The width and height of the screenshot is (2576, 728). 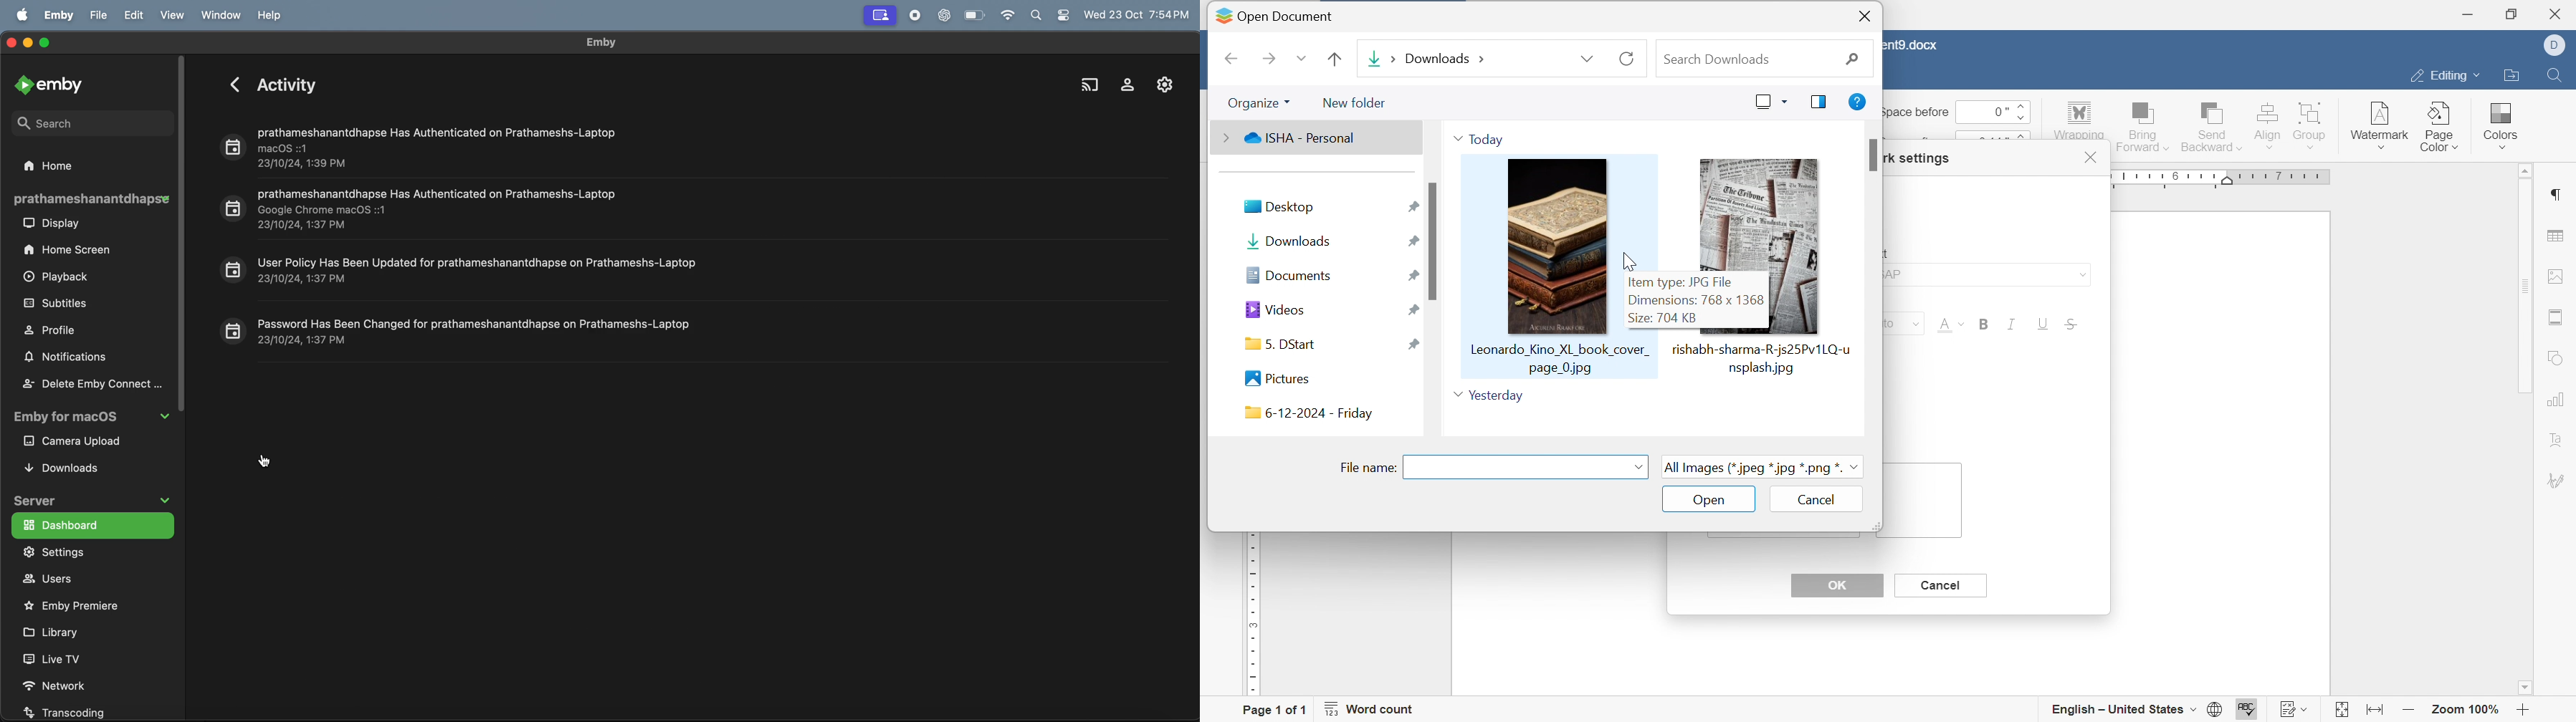 I want to click on apple logo, so click(x=23, y=14).